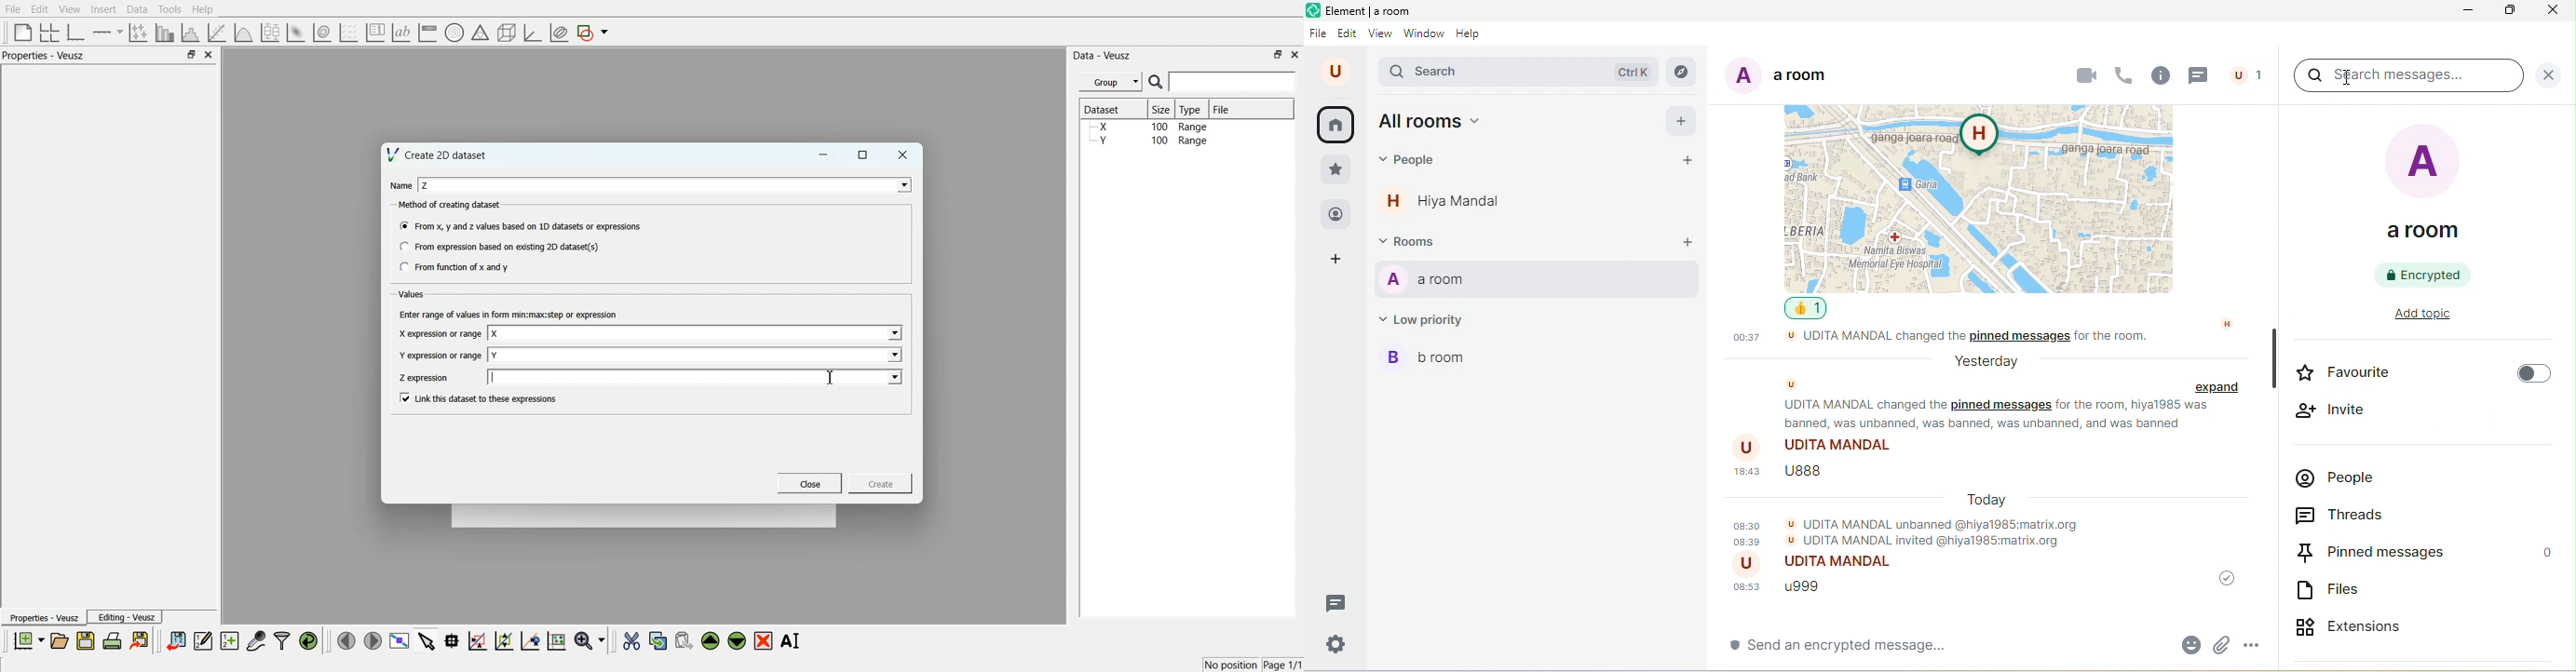  I want to click on message was sent, so click(2222, 579).